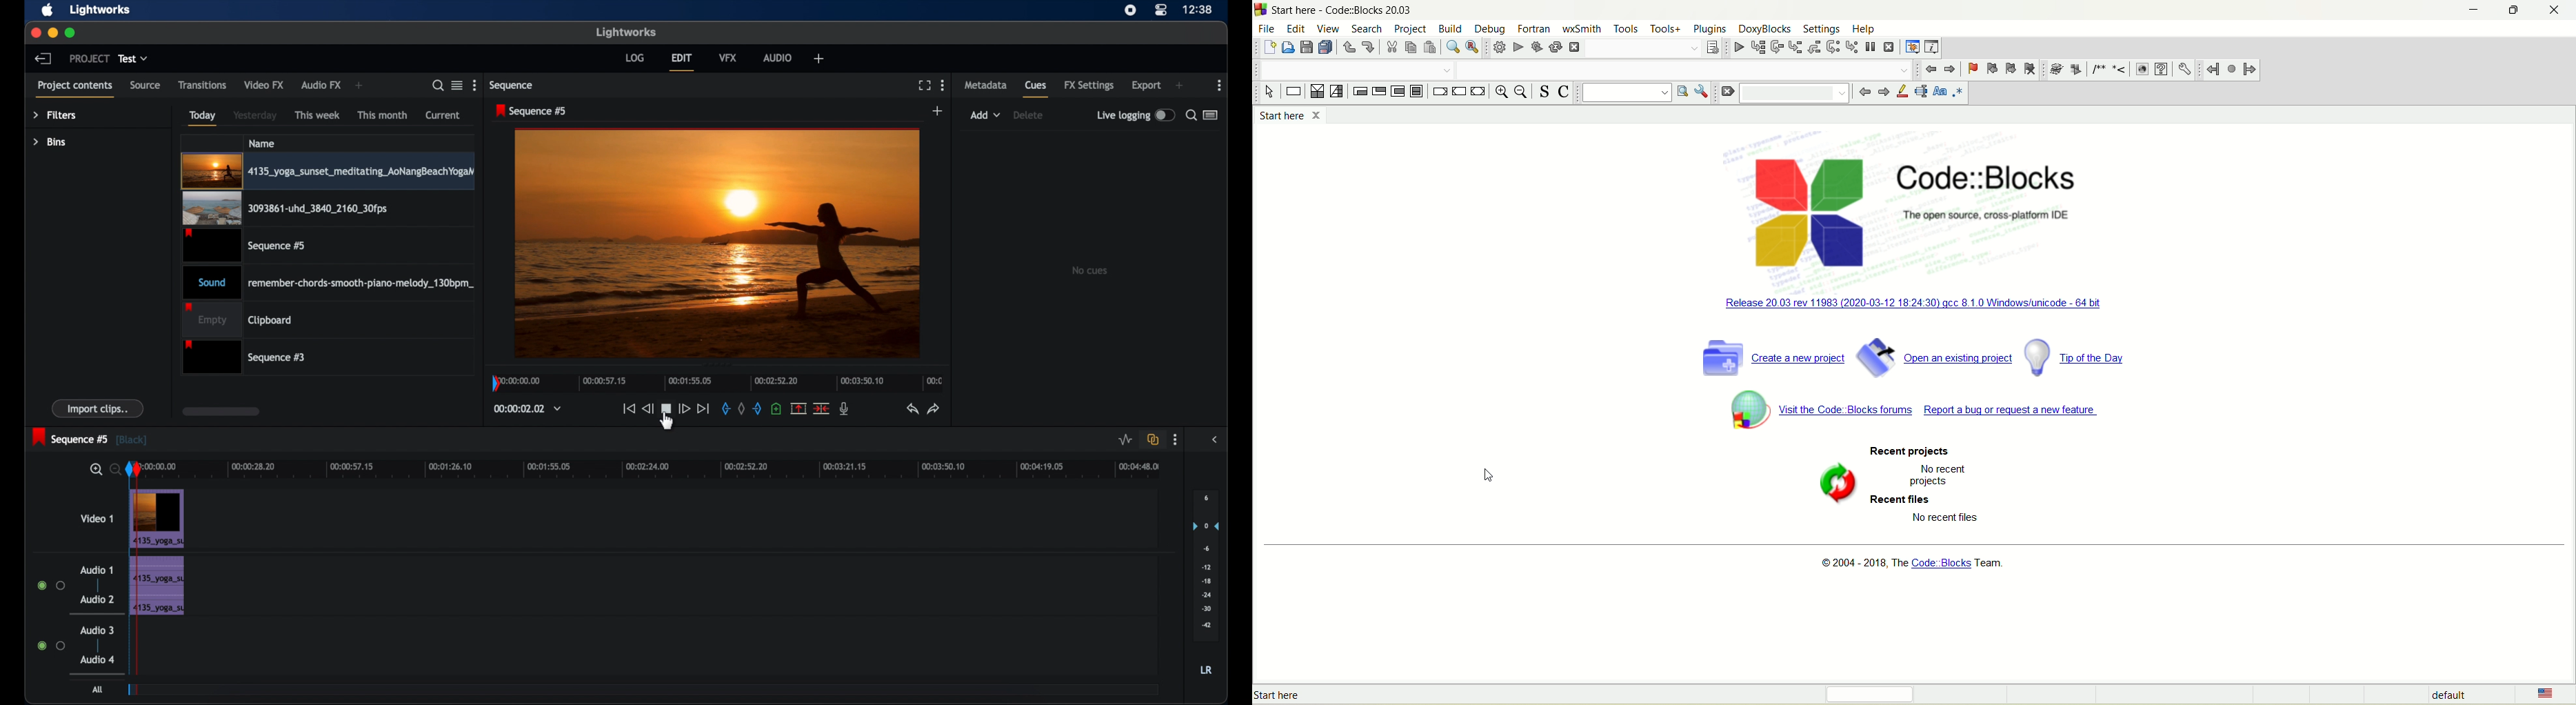 The height and width of the screenshot is (728, 2576). I want to click on report a bug, so click(1944, 411).